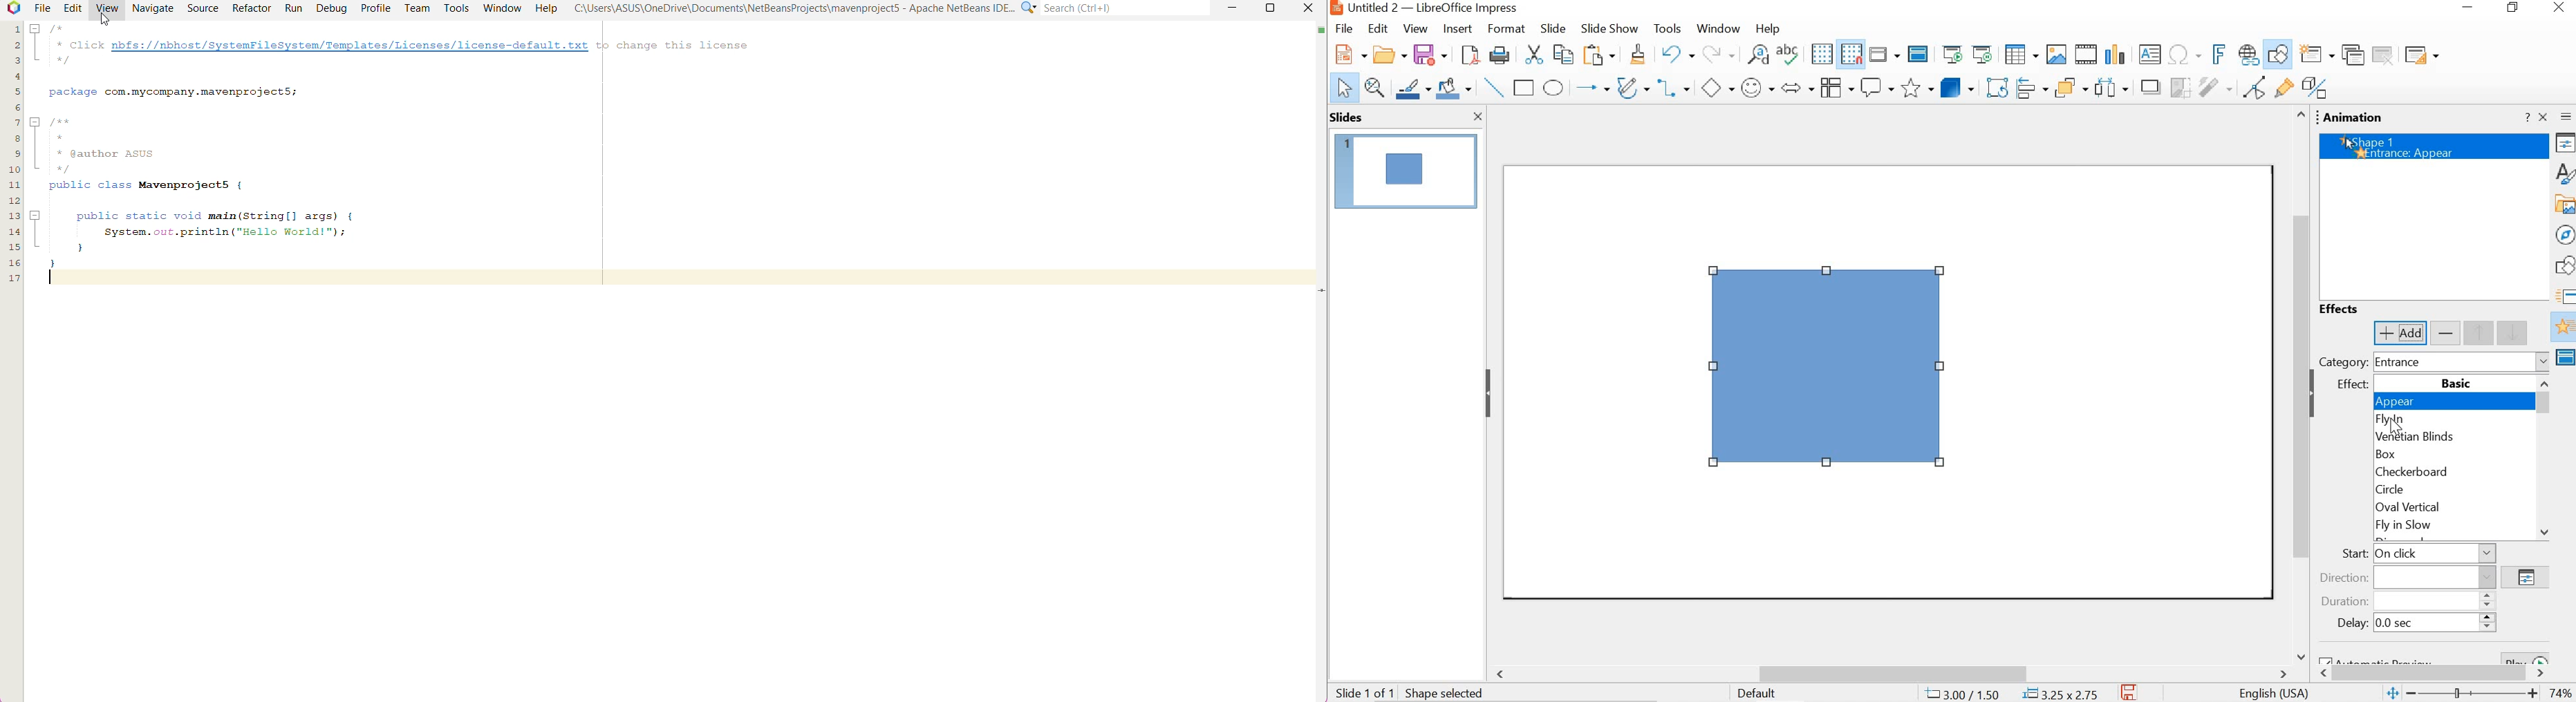 The image size is (2576, 728). Describe the element at coordinates (2455, 420) in the screenshot. I see `flyin` at that location.